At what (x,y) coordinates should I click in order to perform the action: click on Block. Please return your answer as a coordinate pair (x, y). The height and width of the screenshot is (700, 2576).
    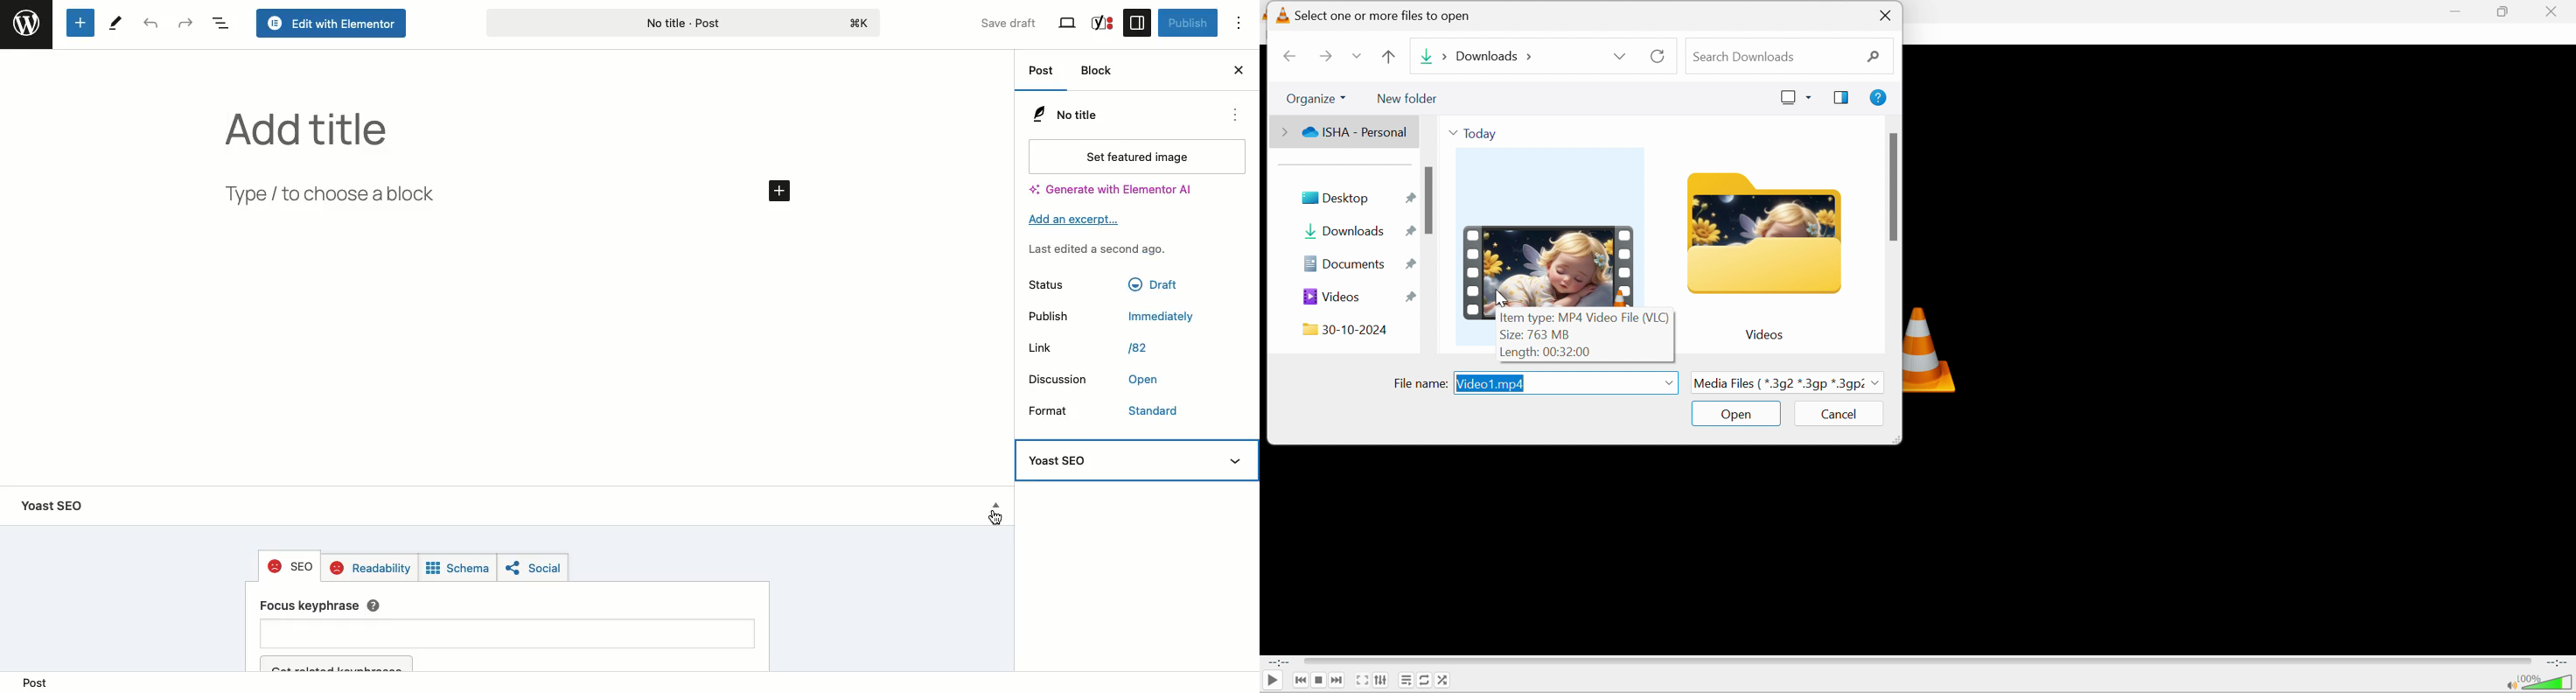
    Looking at the image, I should click on (1100, 73).